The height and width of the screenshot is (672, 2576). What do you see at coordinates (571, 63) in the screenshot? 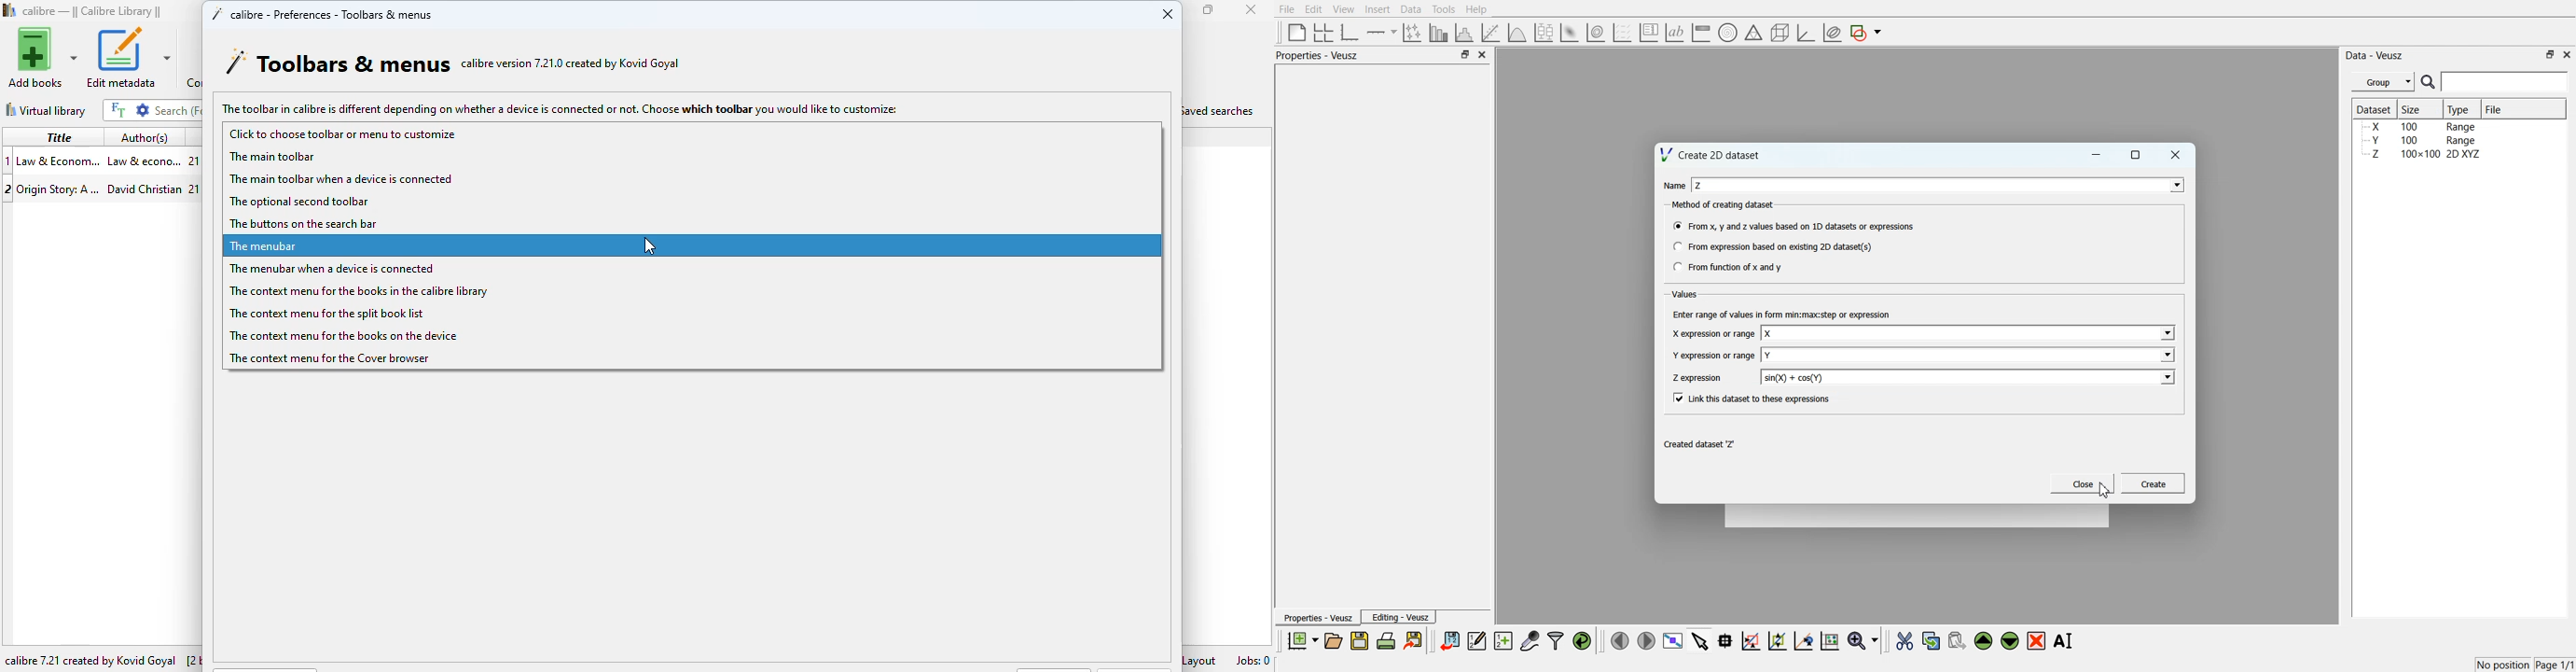
I see `calibre version 7.21.0 created by Kovid Goyal` at bounding box center [571, 63].